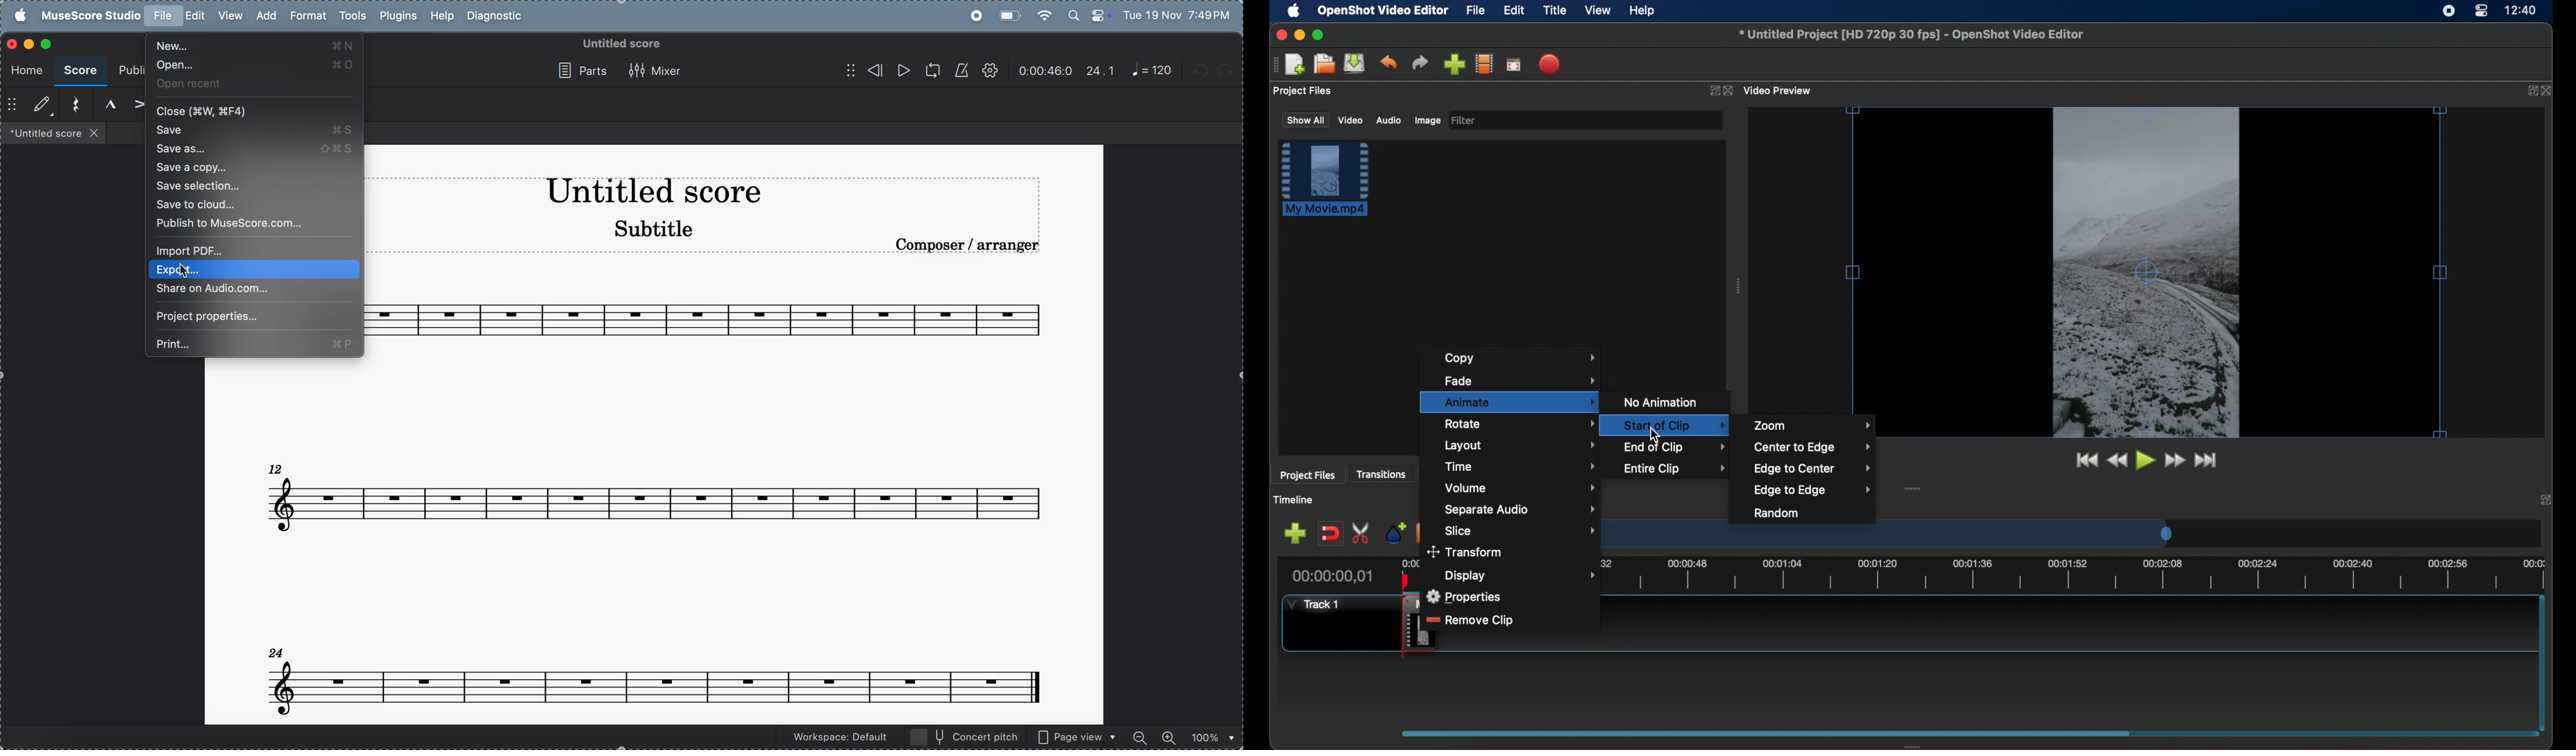 This screenshot has height=756, width=2576. I want to click on zoom in, so click(1169, 736).